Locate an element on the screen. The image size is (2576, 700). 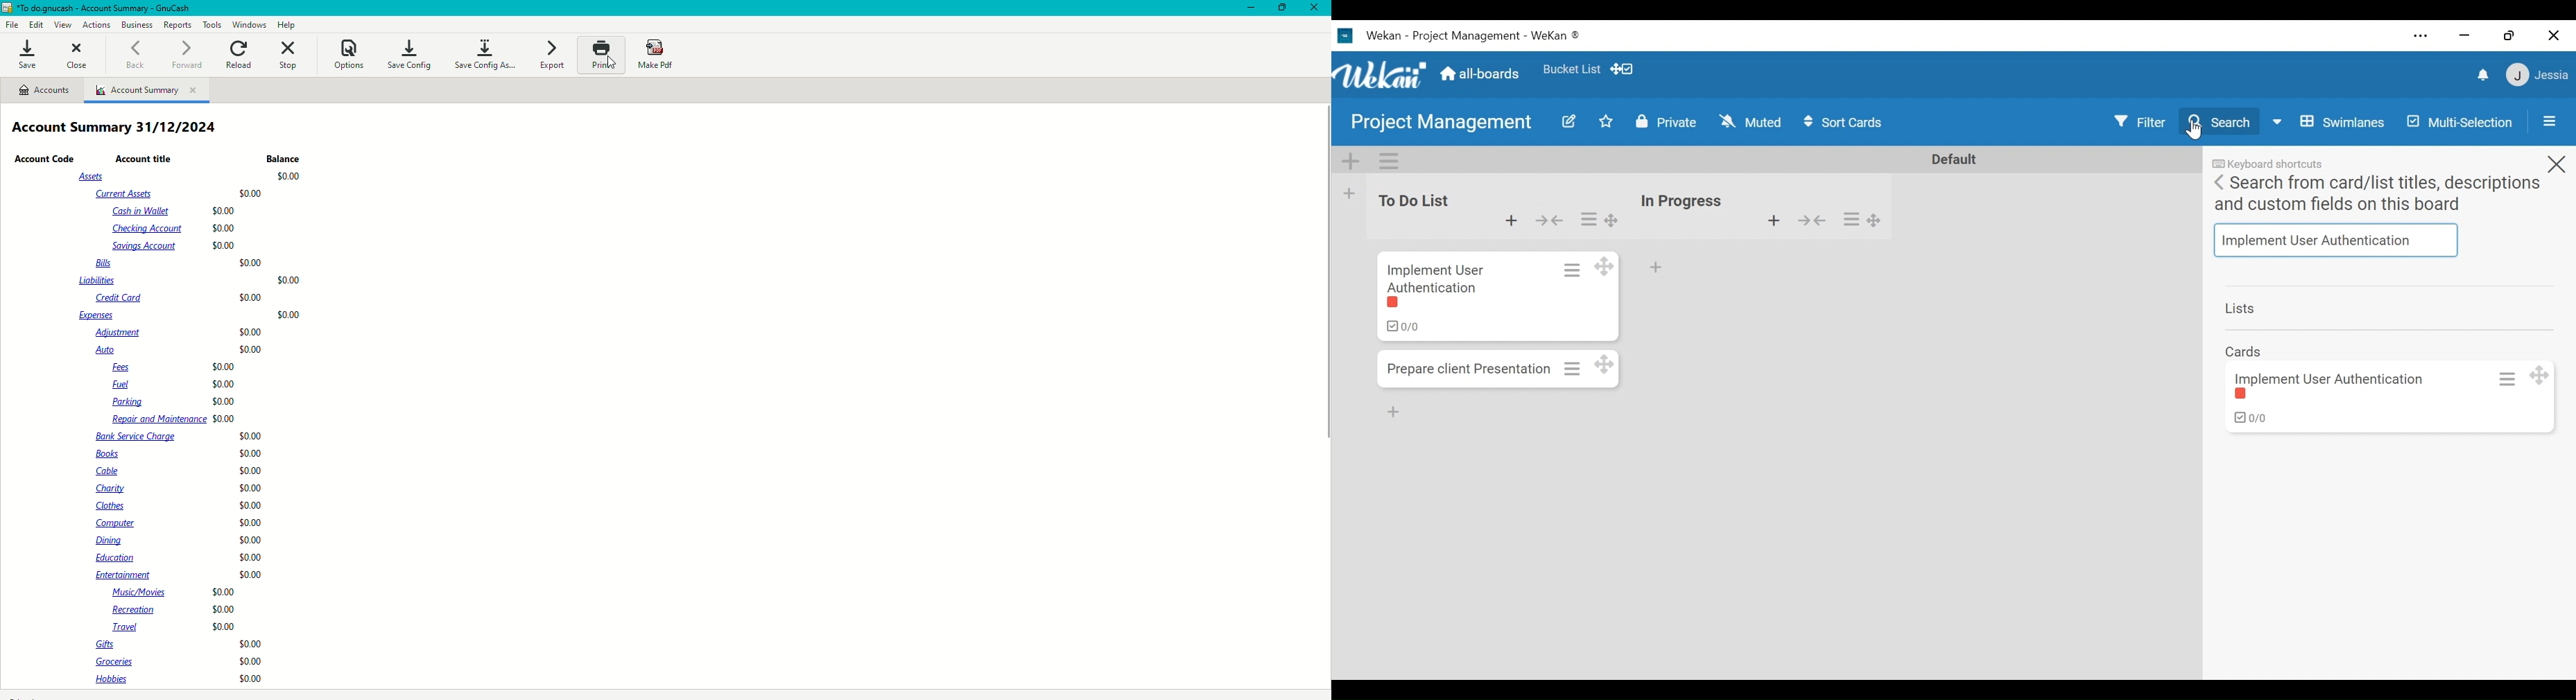
cursor is located at coordinates (613, 69).